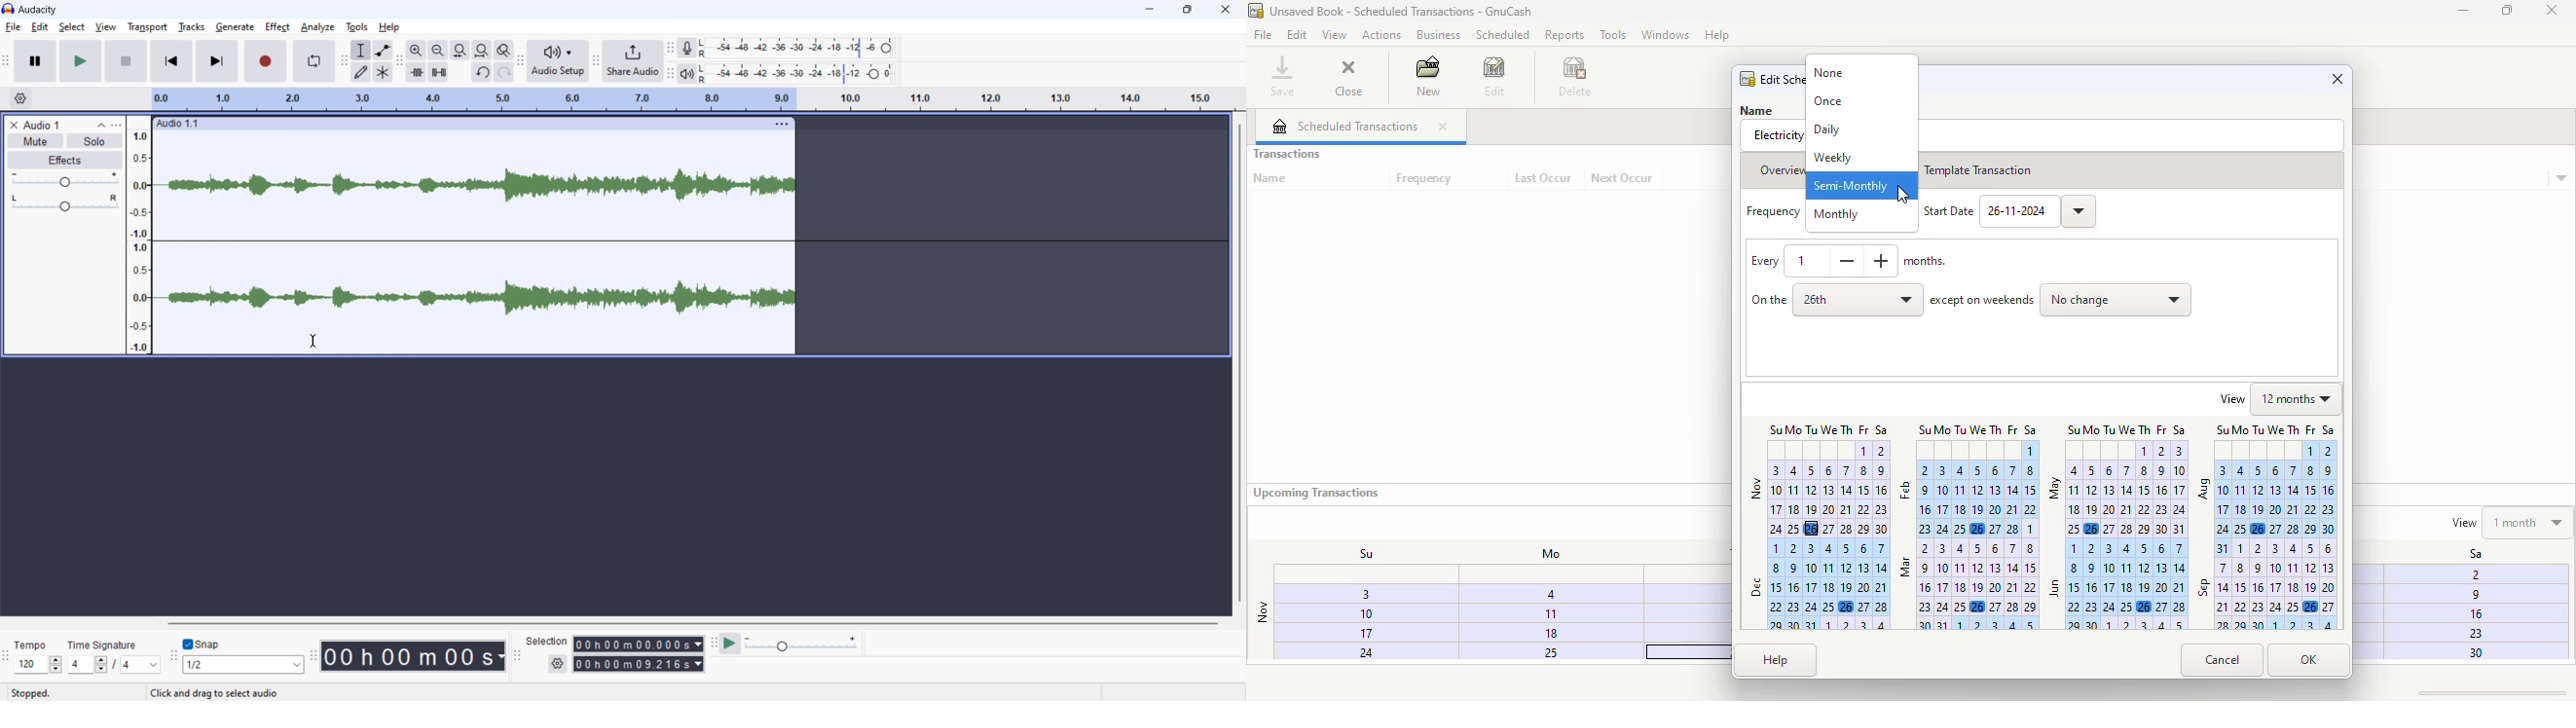  I want to click on share audio toolbar, so click(595, 62).